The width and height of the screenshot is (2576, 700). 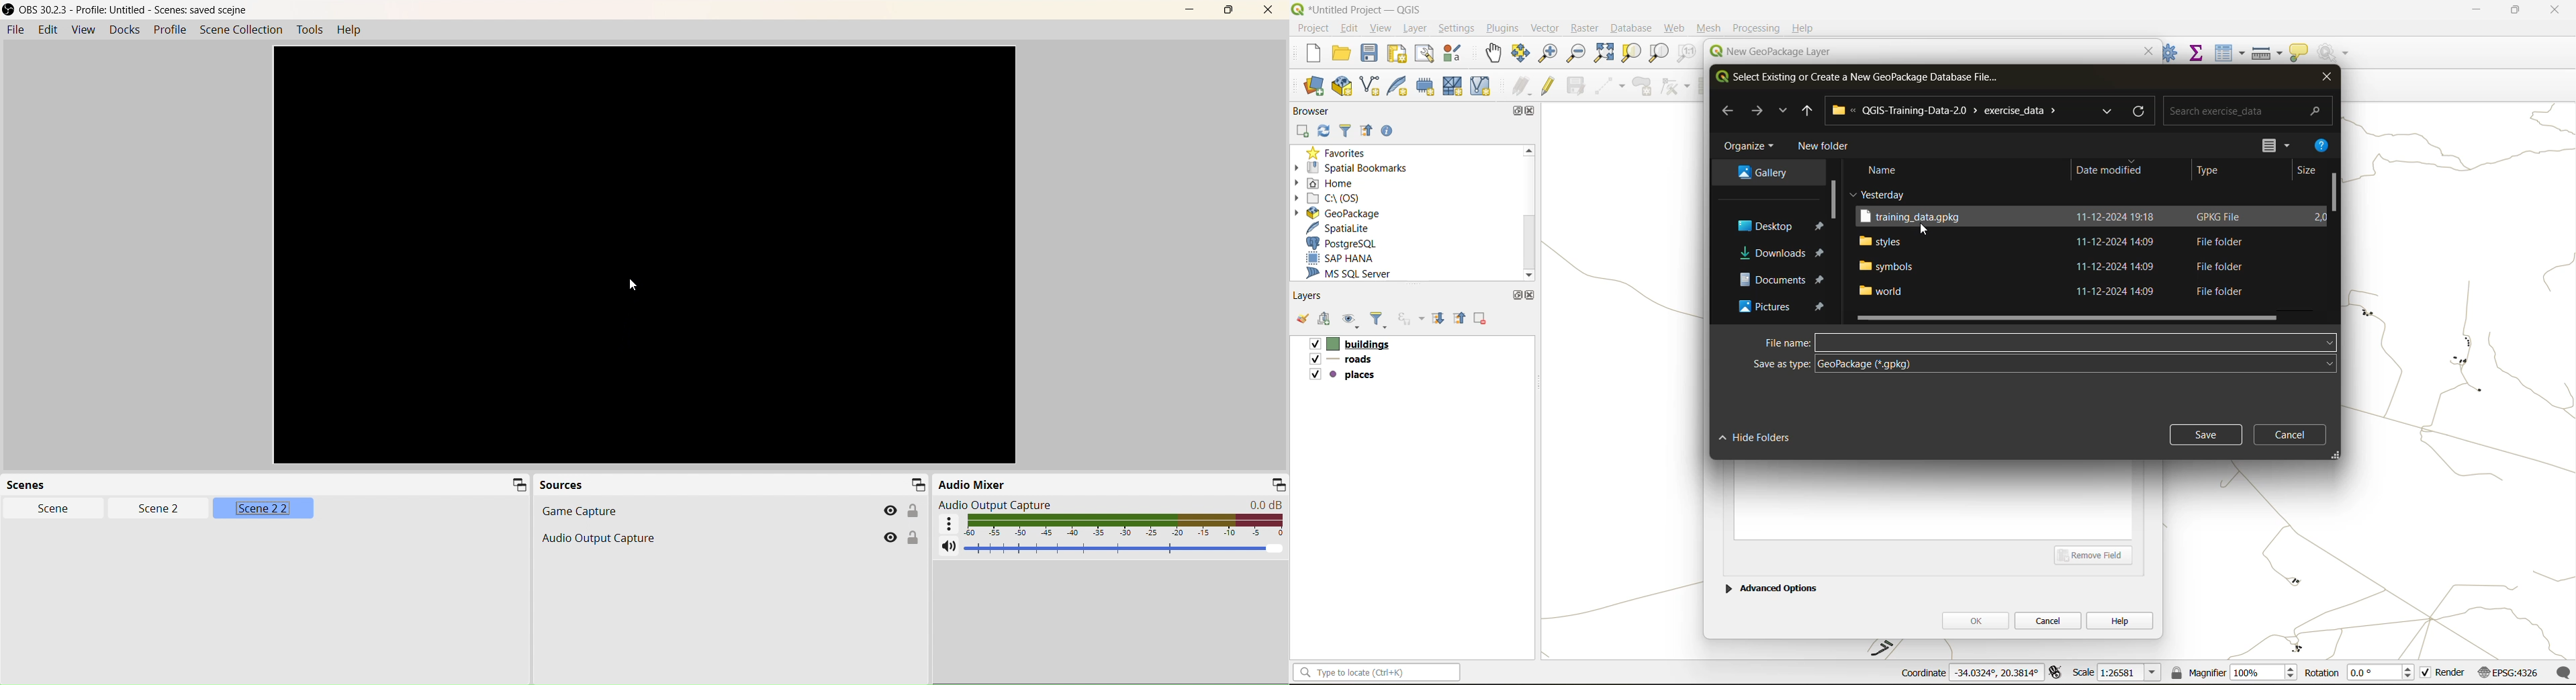 What do you see at coordinates (1578, 86) in the screenshot?
I see `save edits` at bounding box center [1578, 86].